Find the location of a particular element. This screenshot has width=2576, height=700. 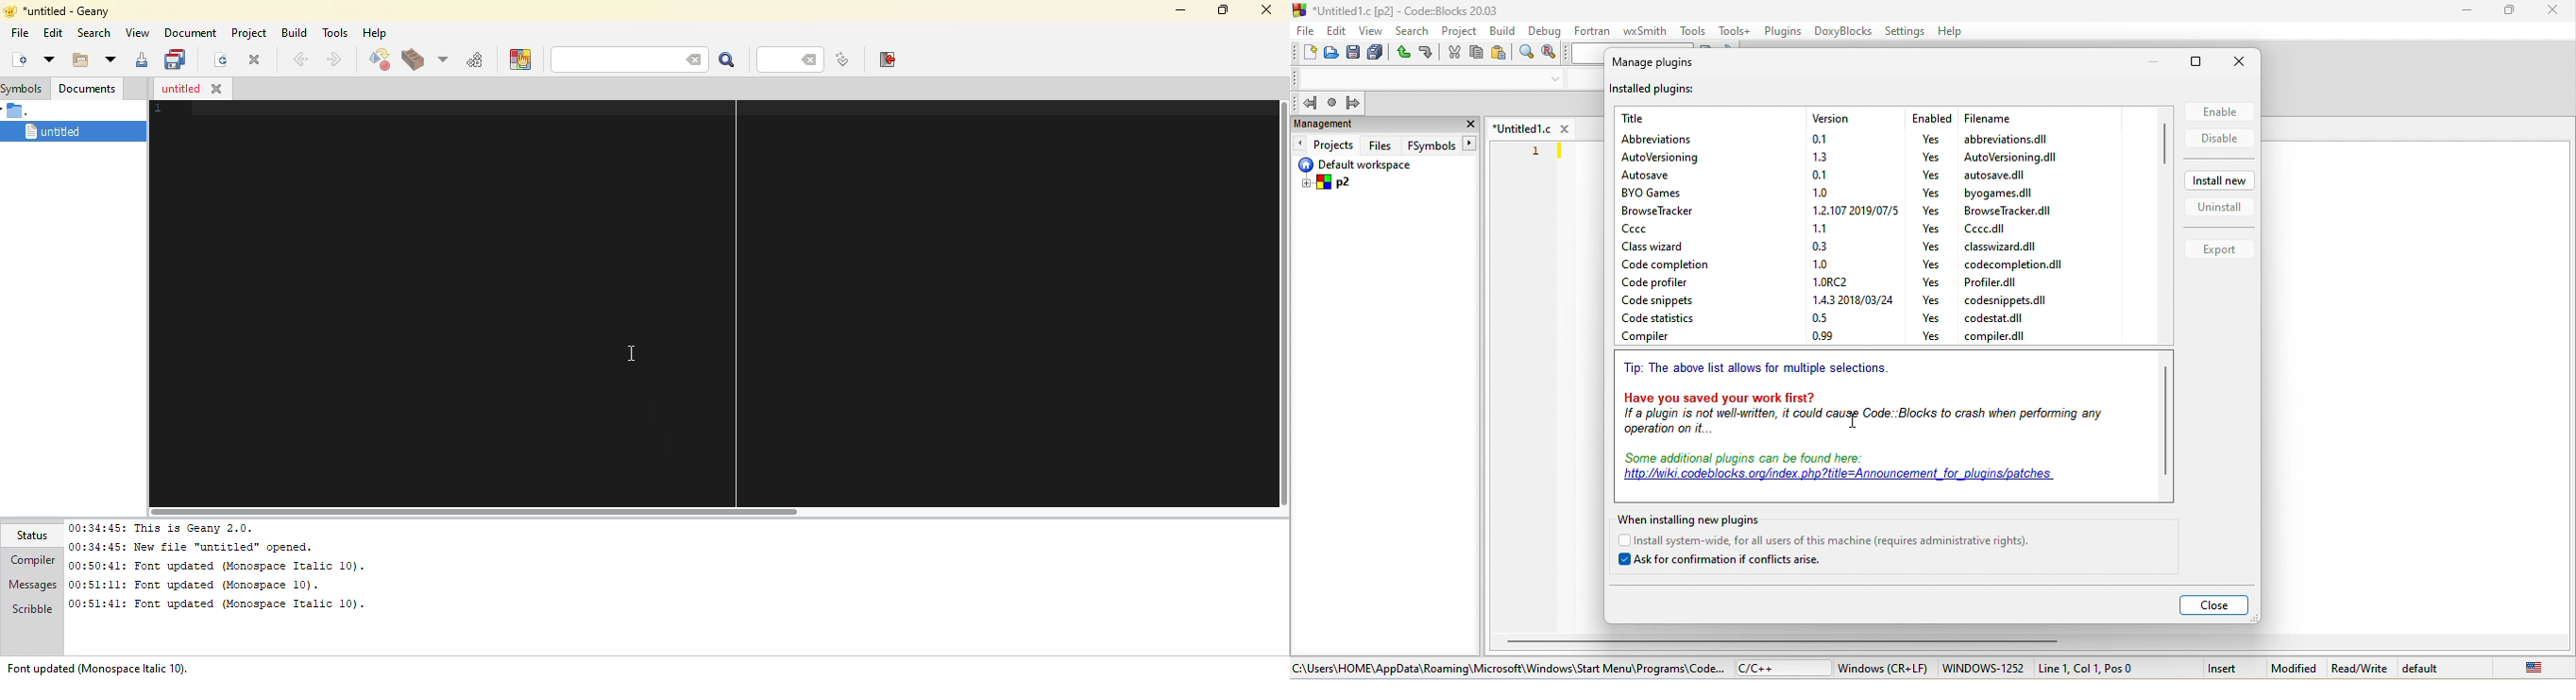

abbreviations is located at coordinates (2010, 138).